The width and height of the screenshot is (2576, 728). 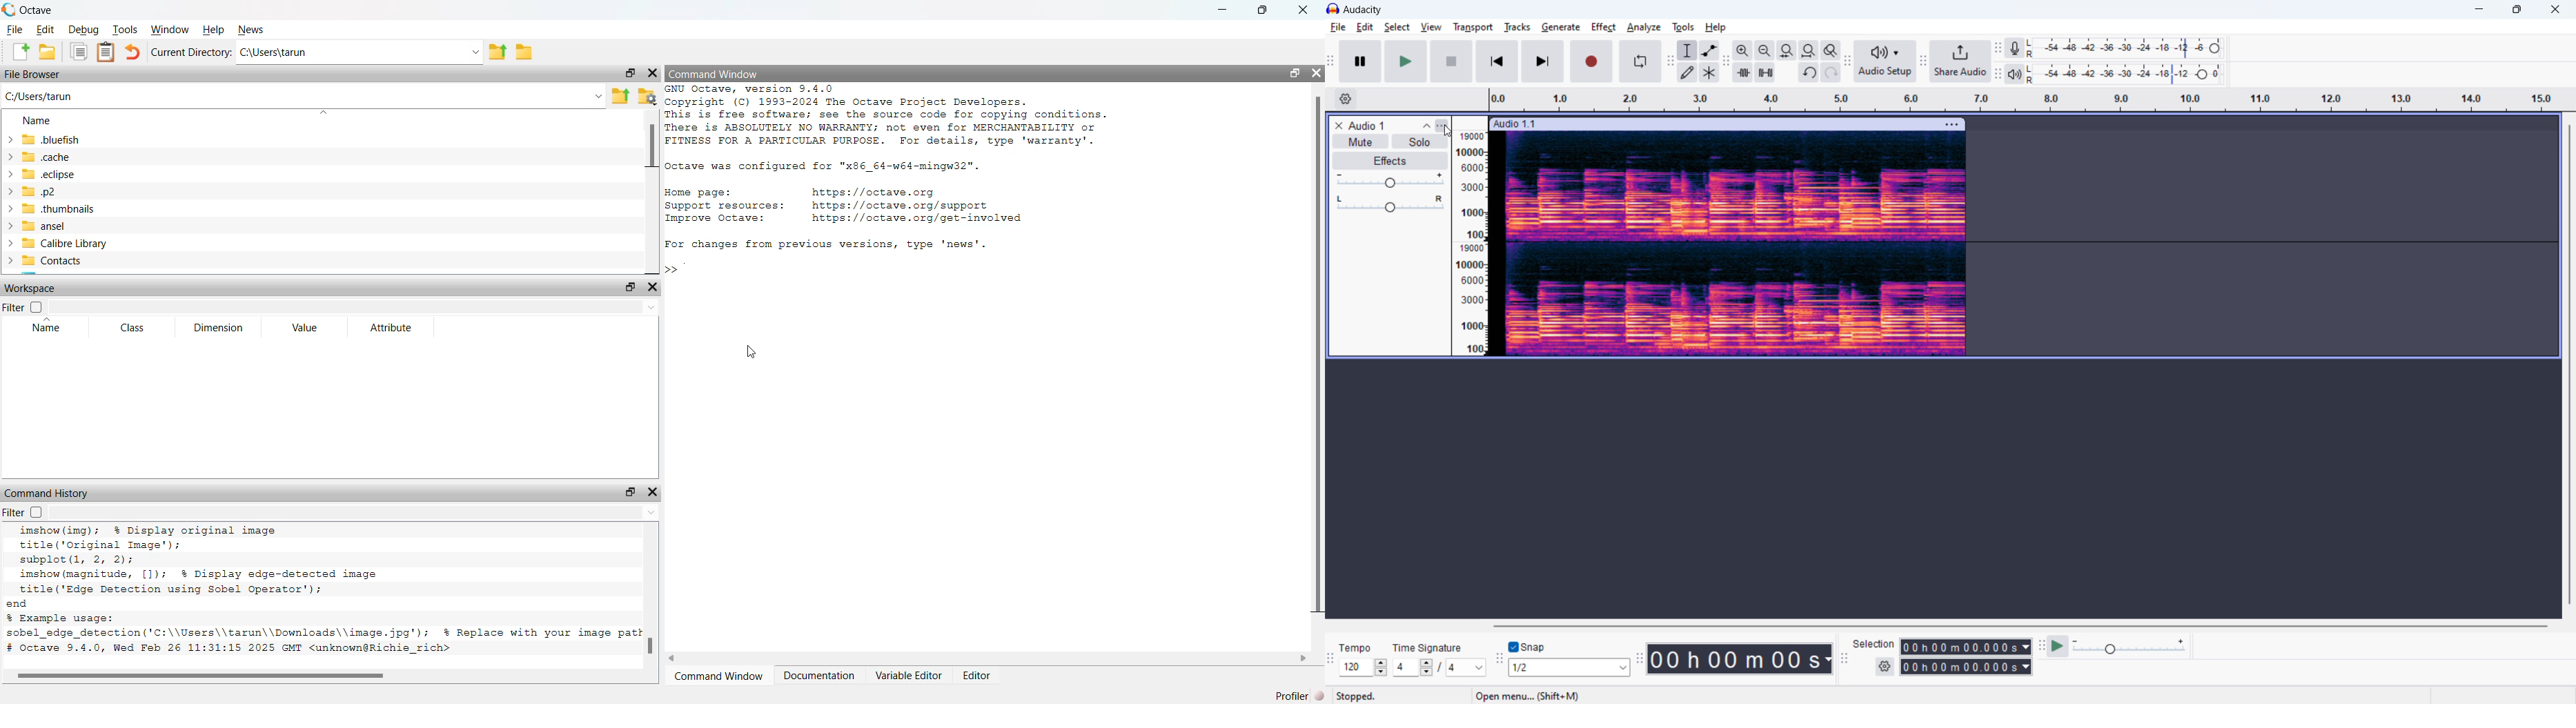 What do you see at coordinates (1389, 181) in the screenshot?
I see `gain` at bounding box center [1389, 181].